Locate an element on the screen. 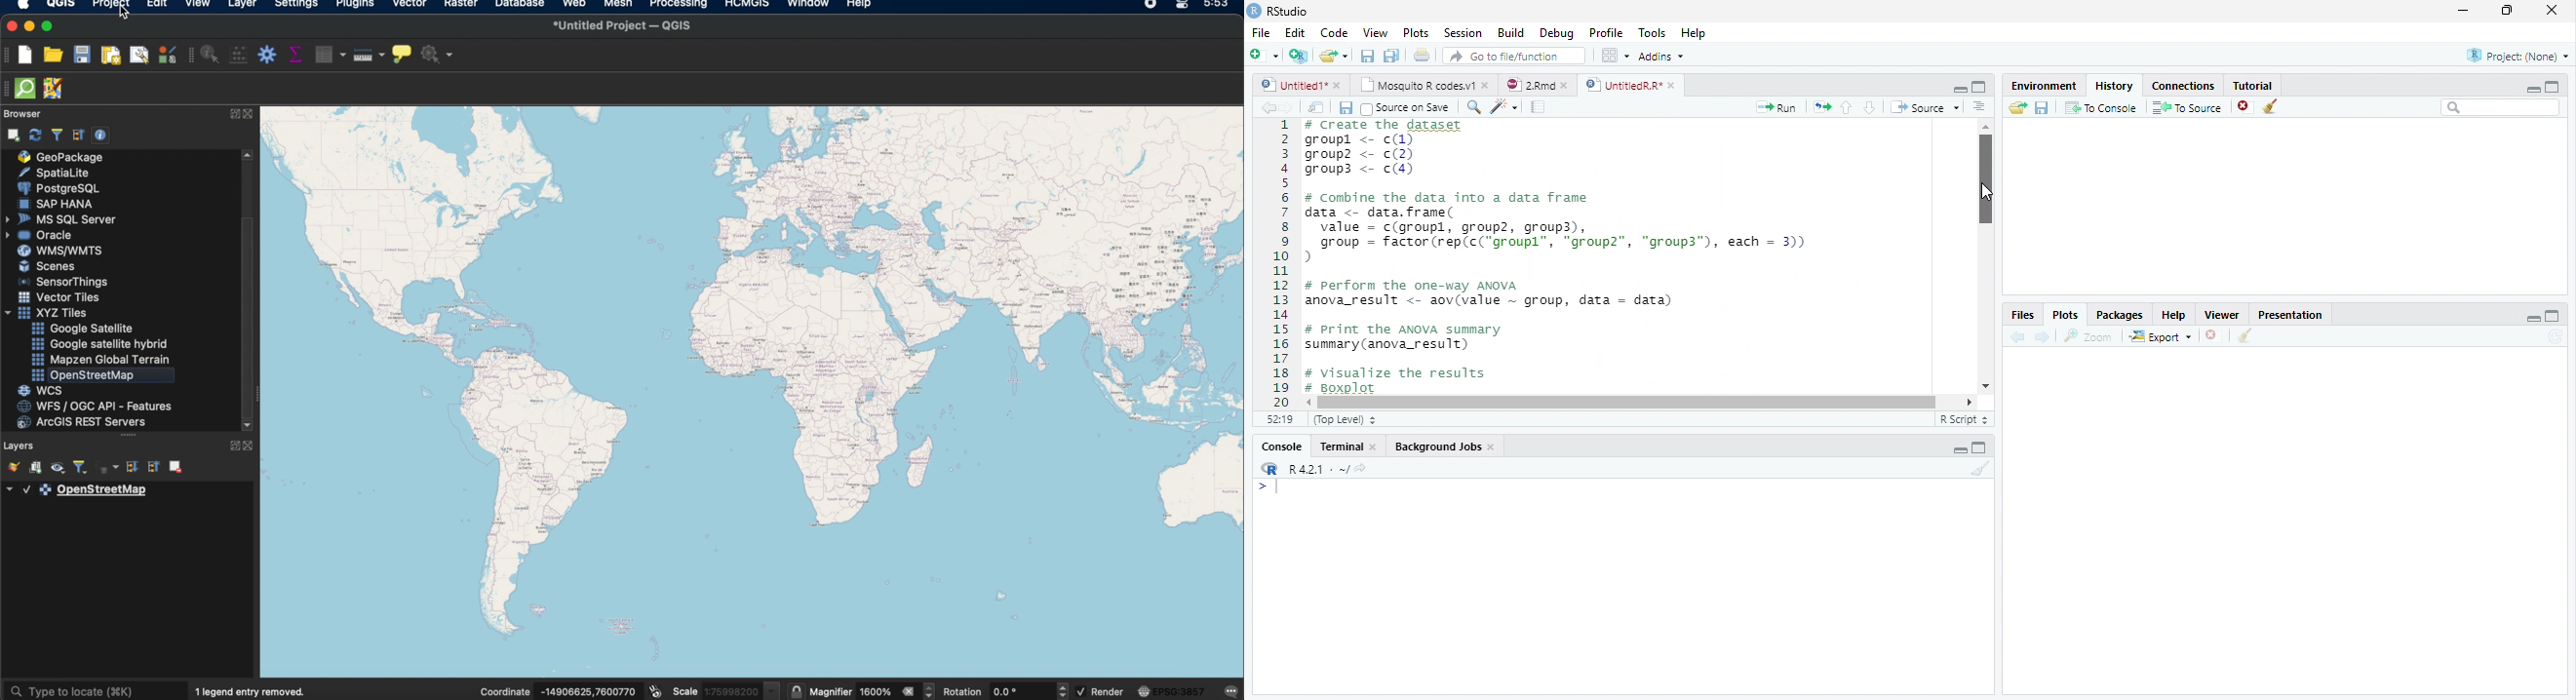  Project (None) is located at coordinates (2517, 56).